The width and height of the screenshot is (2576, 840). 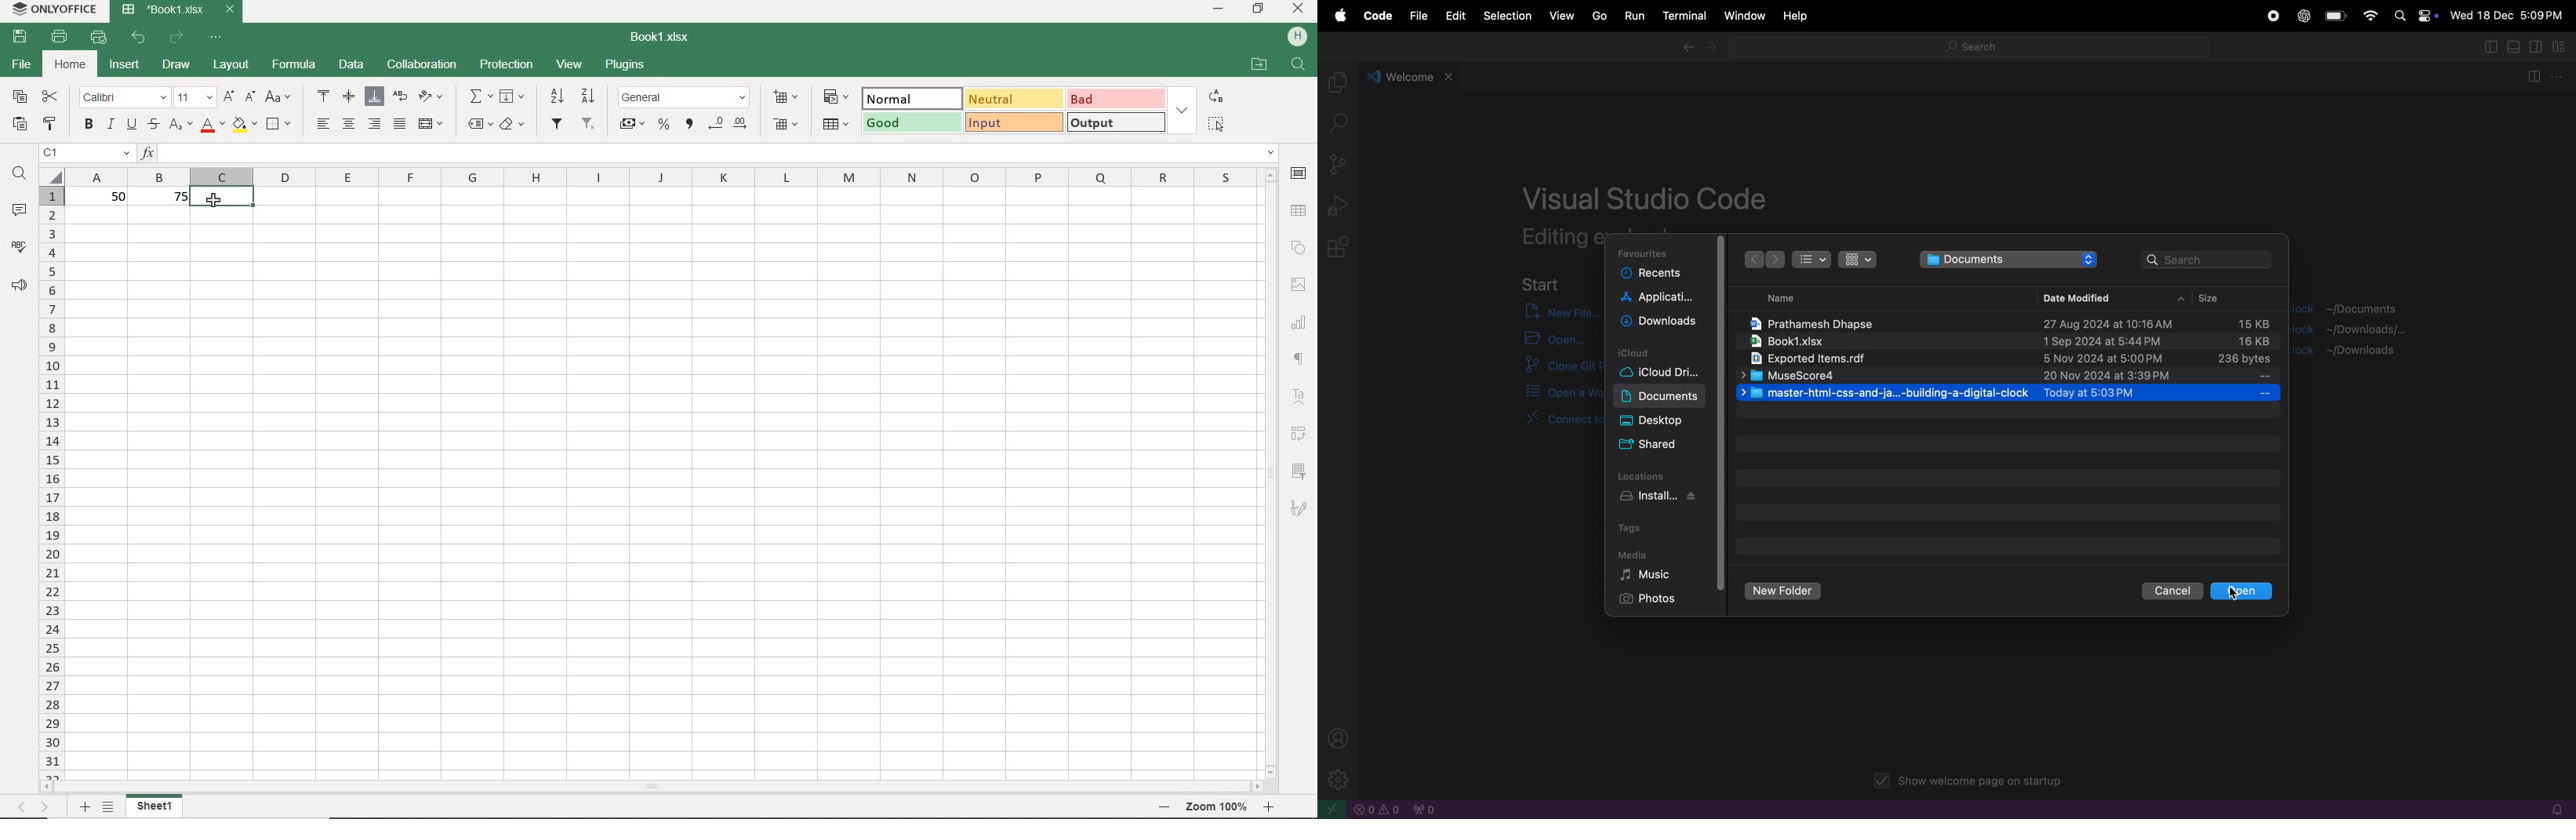 I want to click on undo, so click(x=139, y=39).